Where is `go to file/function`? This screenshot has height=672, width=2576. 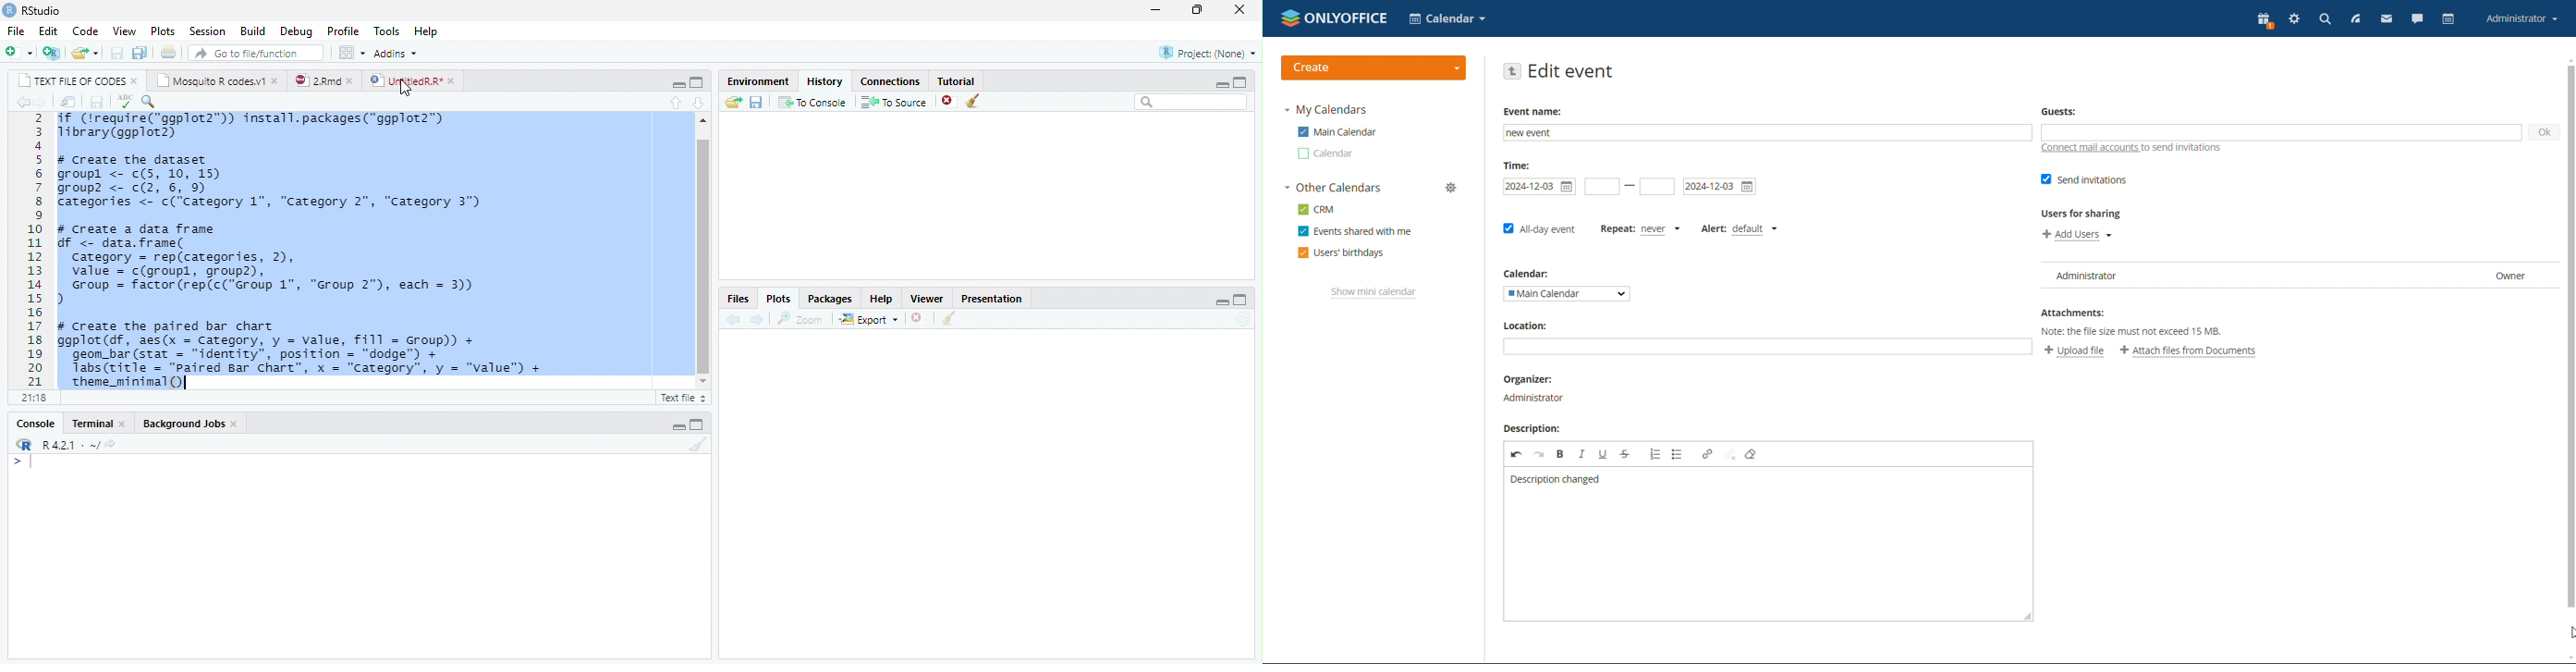
go to file/function is located at coordinates (256, 54).